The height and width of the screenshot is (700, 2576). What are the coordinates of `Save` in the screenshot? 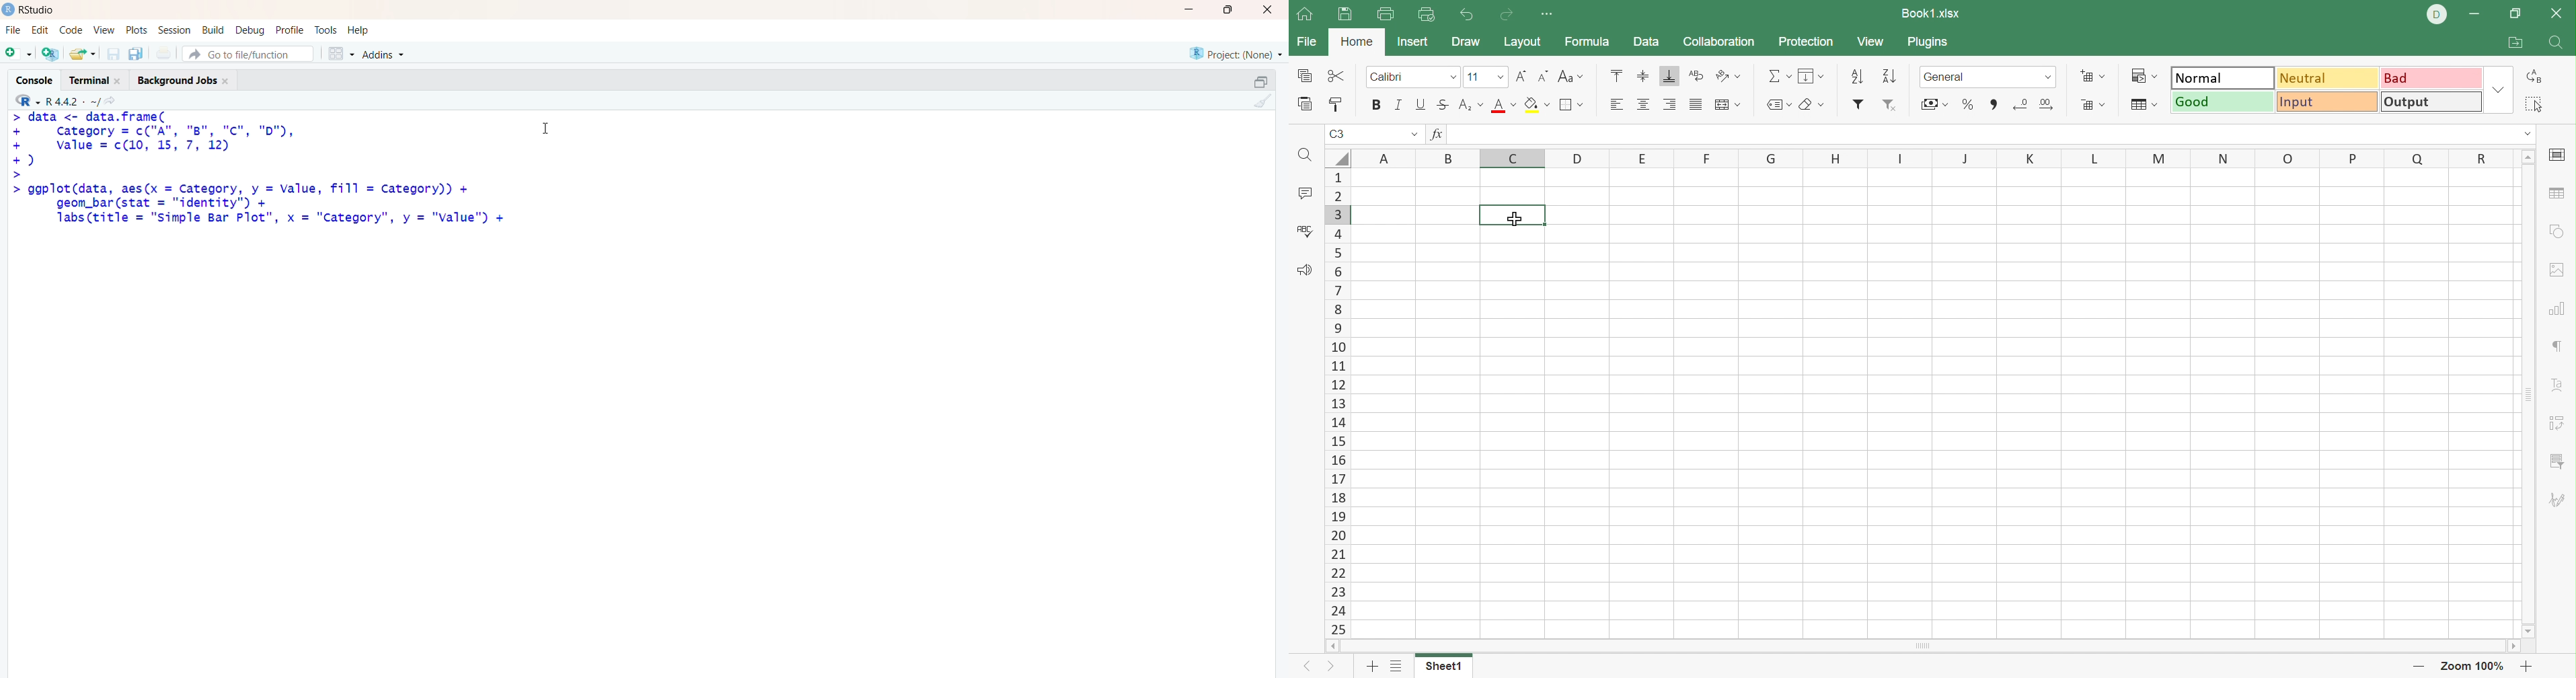 It's located at (1344, 15).